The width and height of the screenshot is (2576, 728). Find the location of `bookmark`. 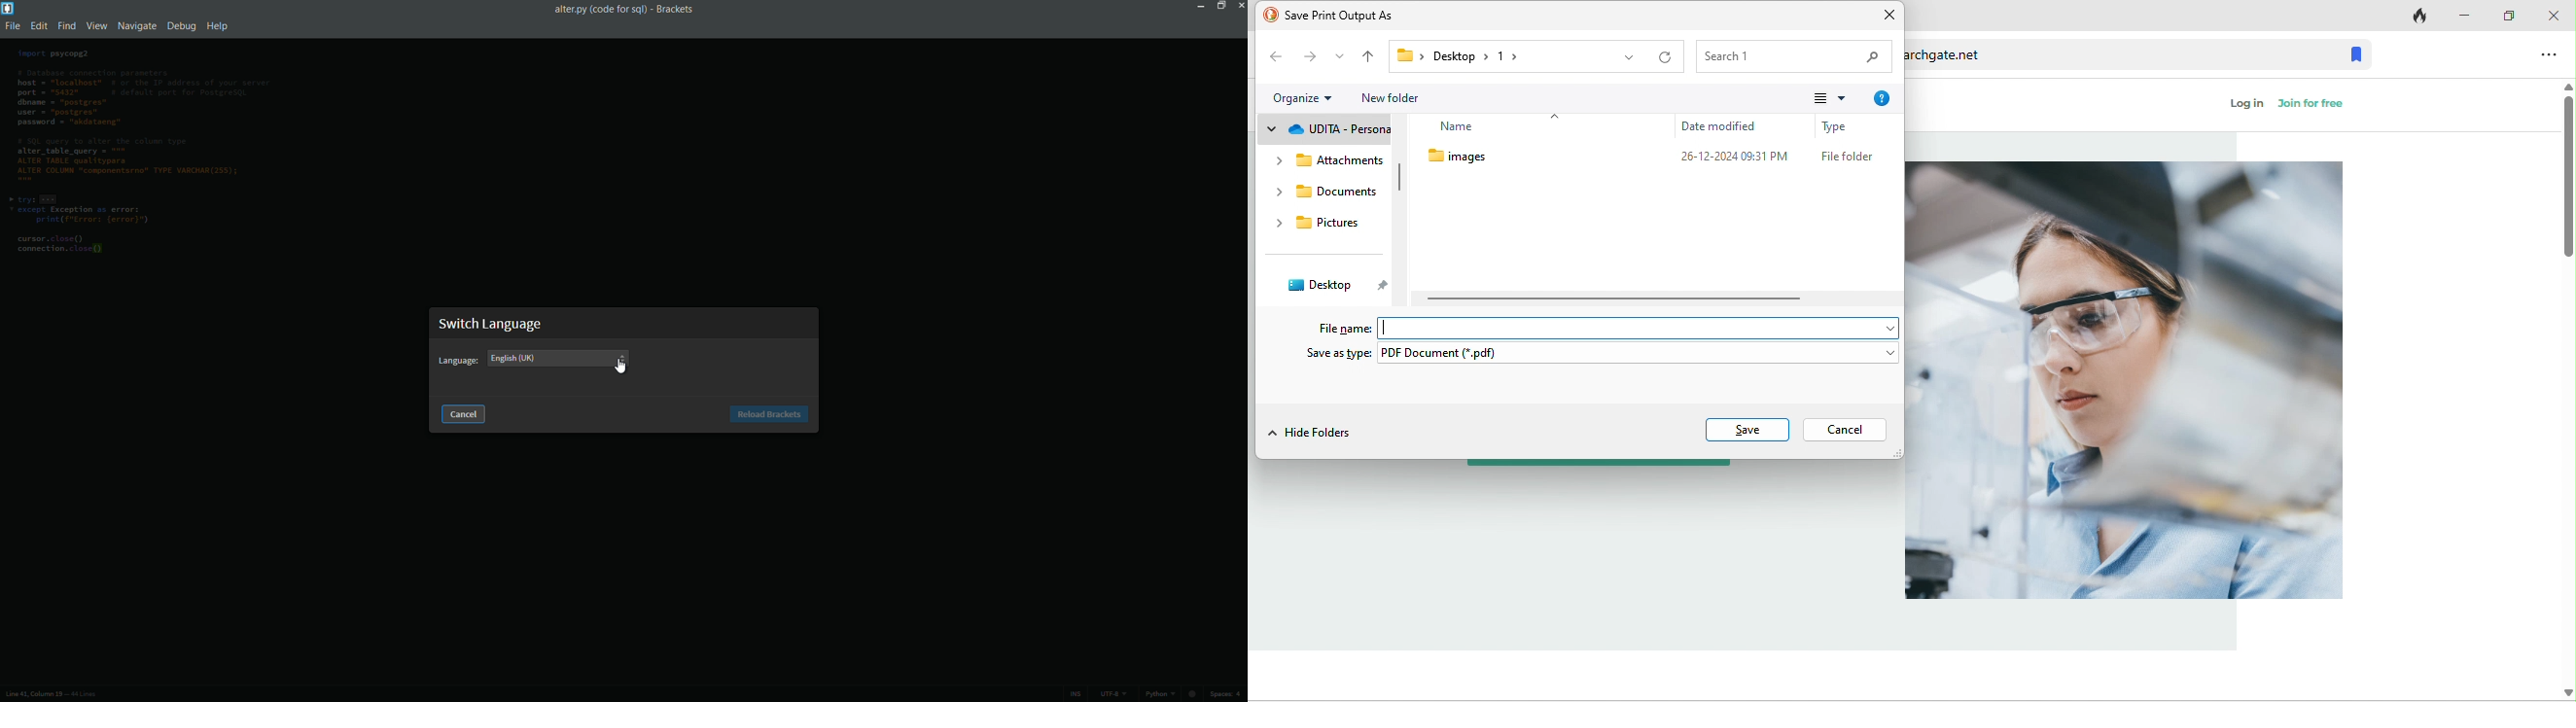

bookmark is located at coordinates (2357, 52).